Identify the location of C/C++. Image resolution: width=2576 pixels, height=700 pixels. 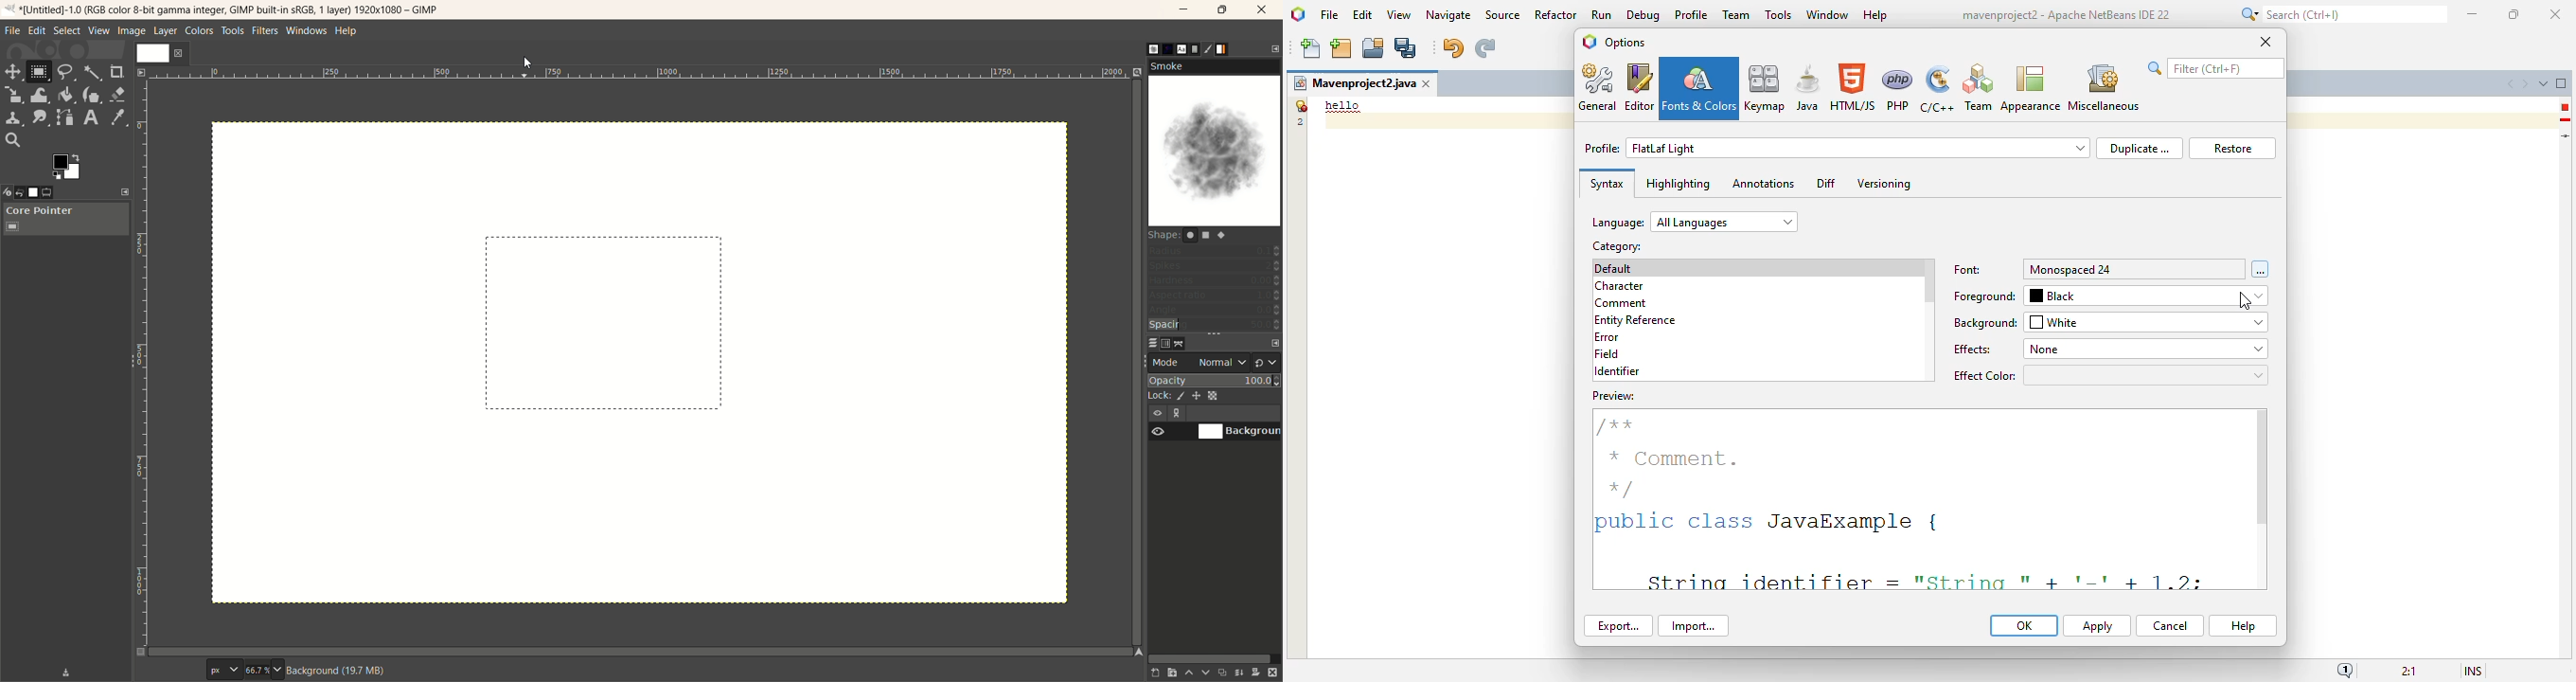
(1936, 89).